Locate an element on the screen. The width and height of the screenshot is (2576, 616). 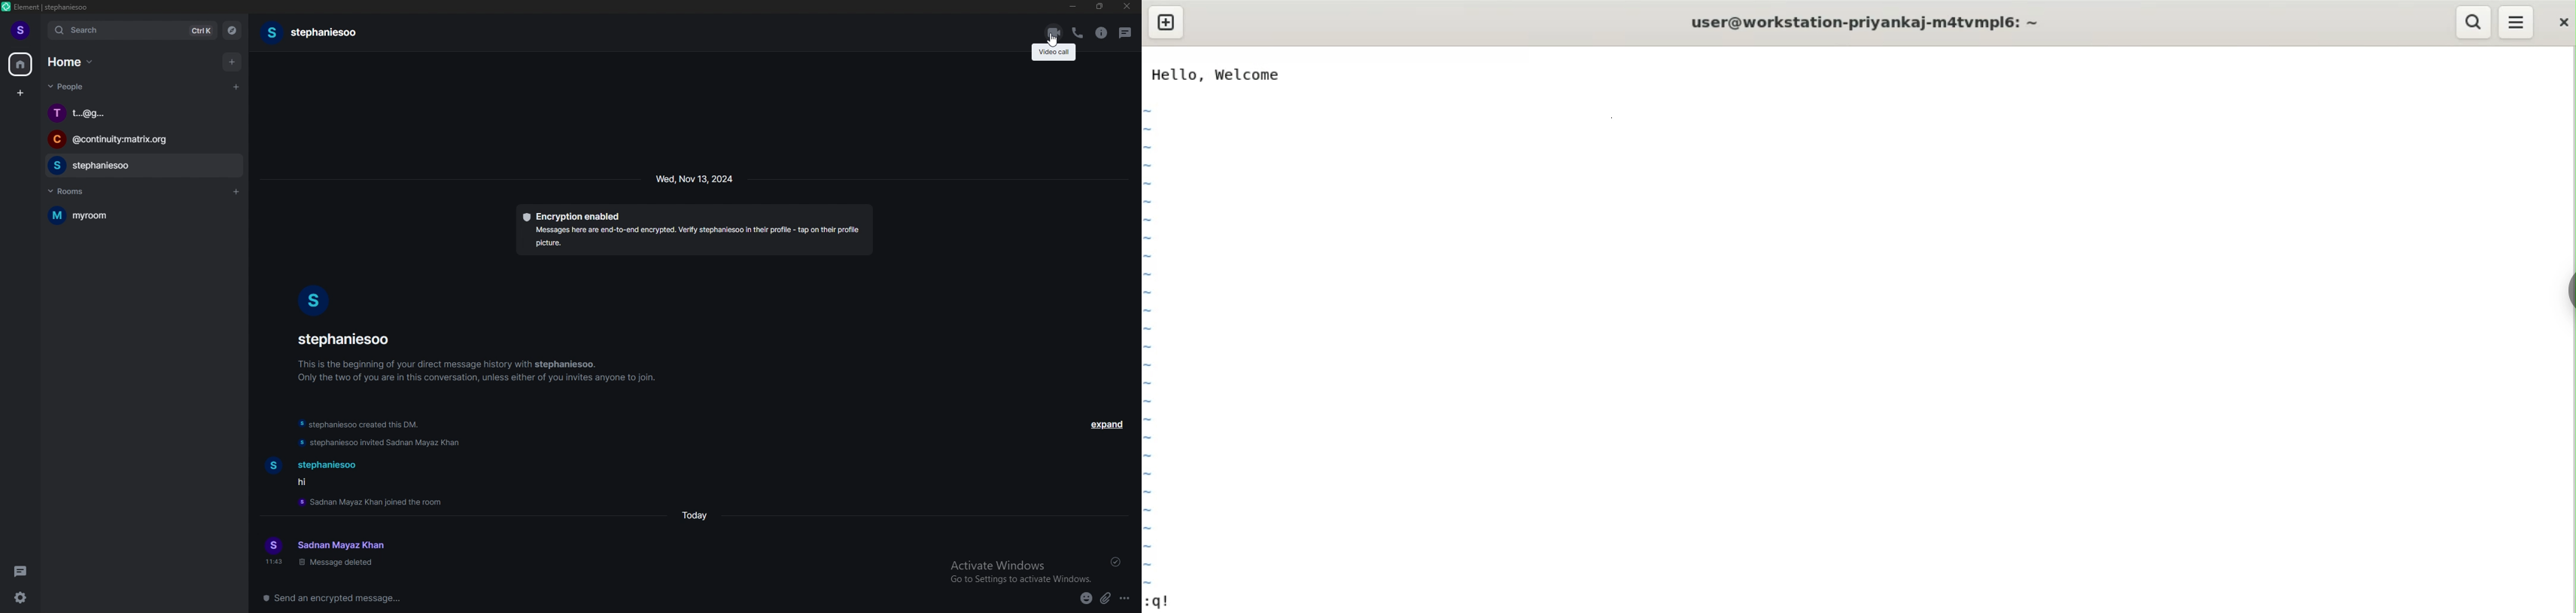
time is located at coordinates (696, 178).